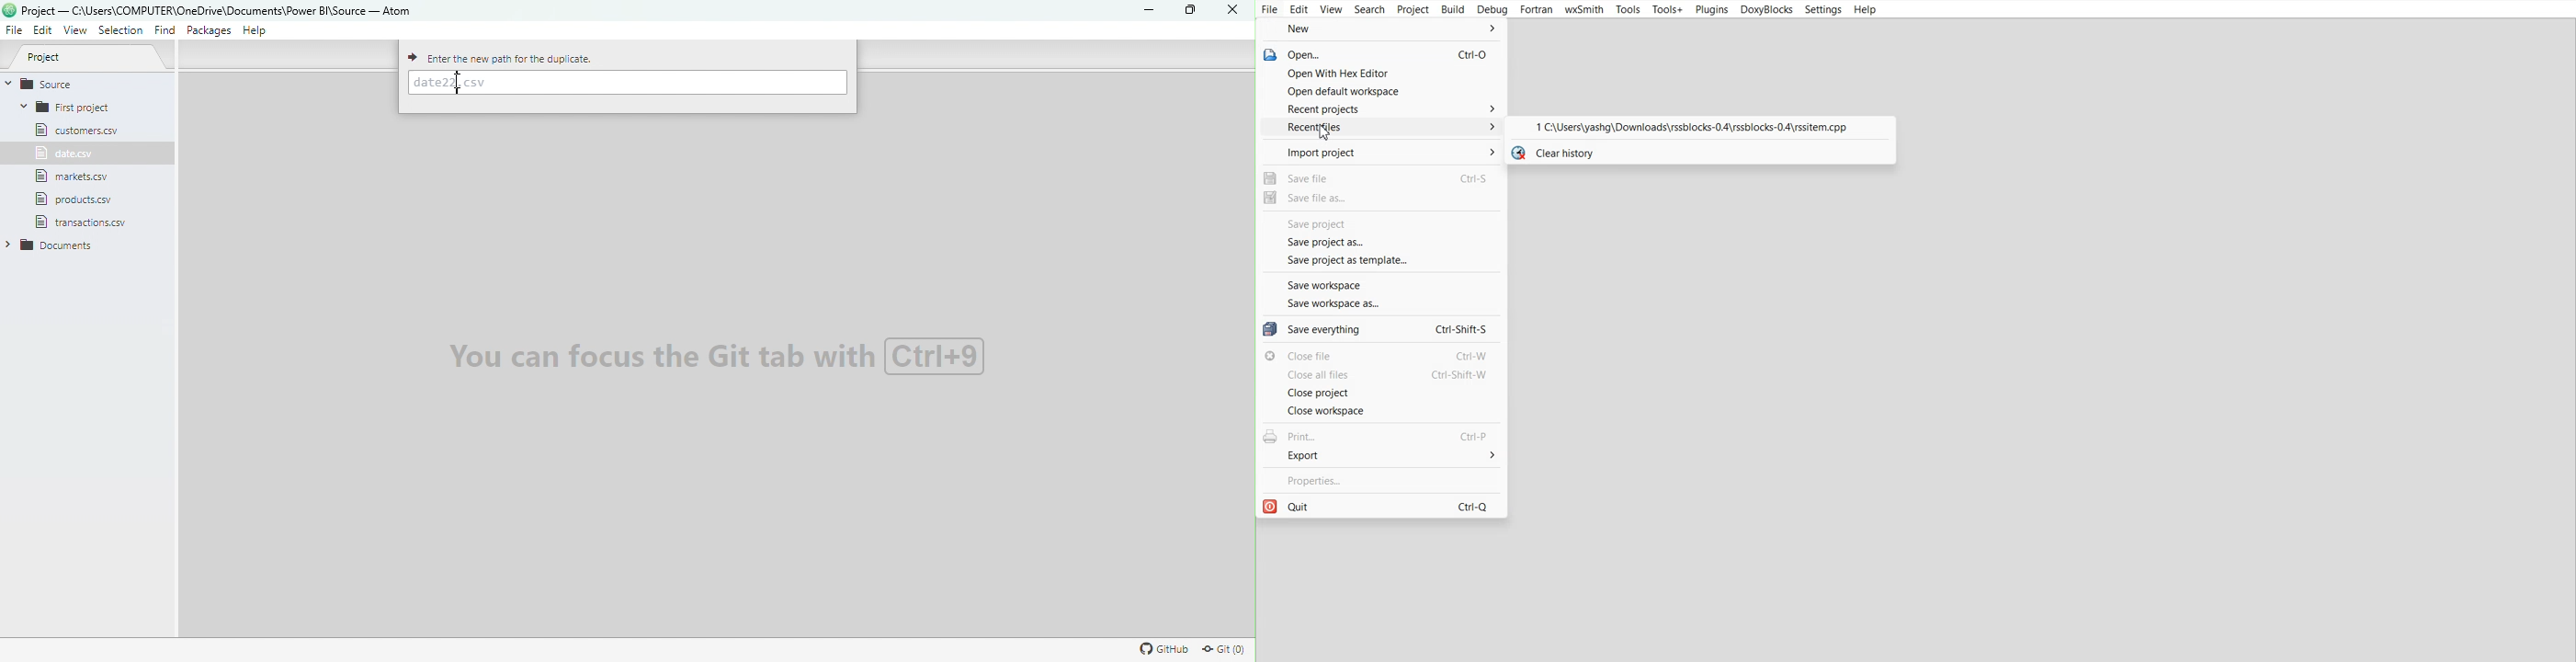 The image size is (2576, 672). Describe the element at coordinates (122, 31) in the screenshot. I see `Selection` at that location.